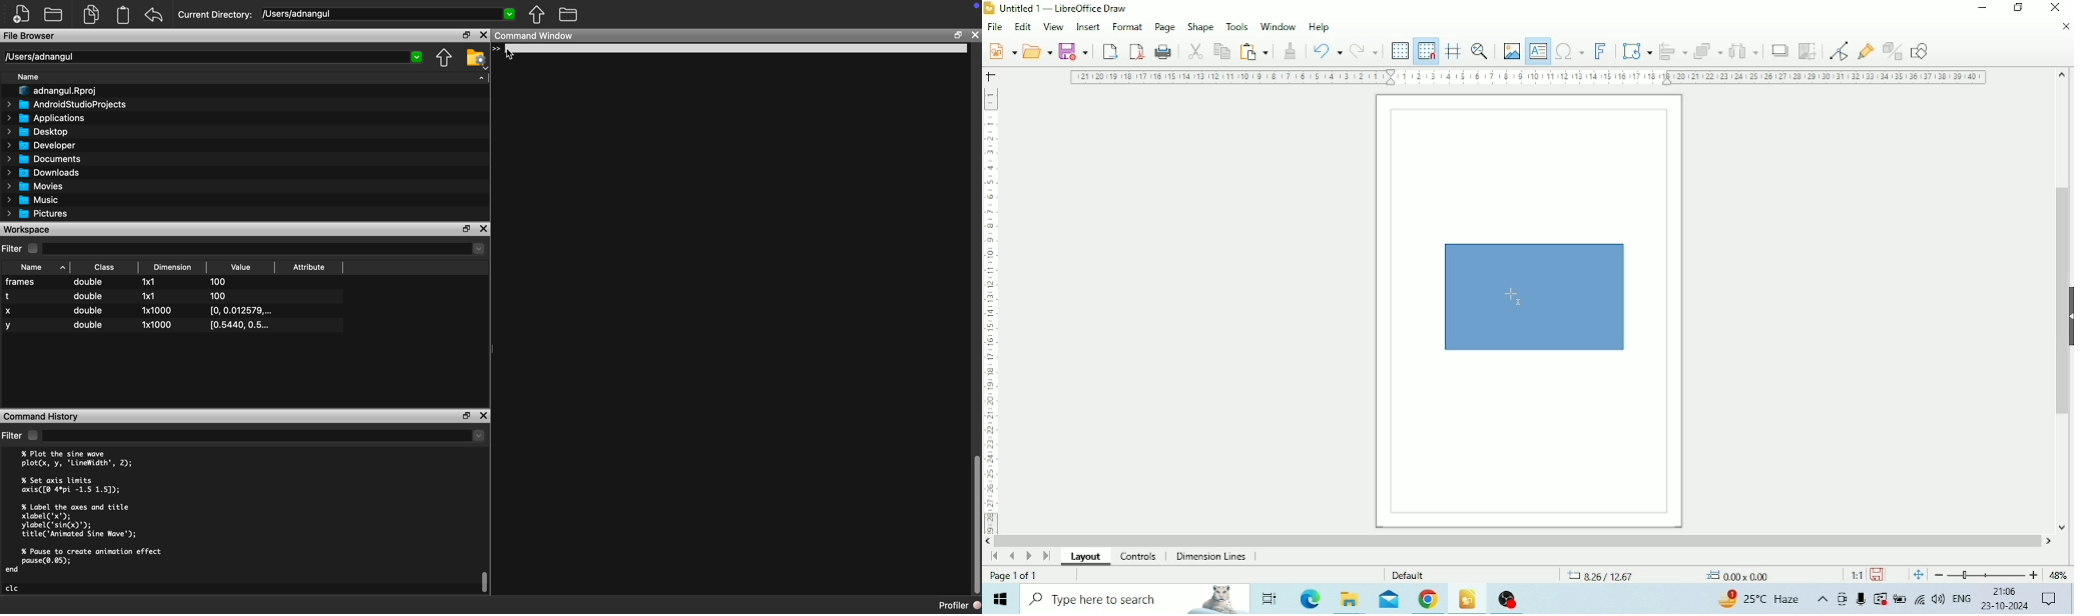  What do you see at coordinates (1110, 52) in the screenshot?
I see `Export` at bounding box center [1110, 52].